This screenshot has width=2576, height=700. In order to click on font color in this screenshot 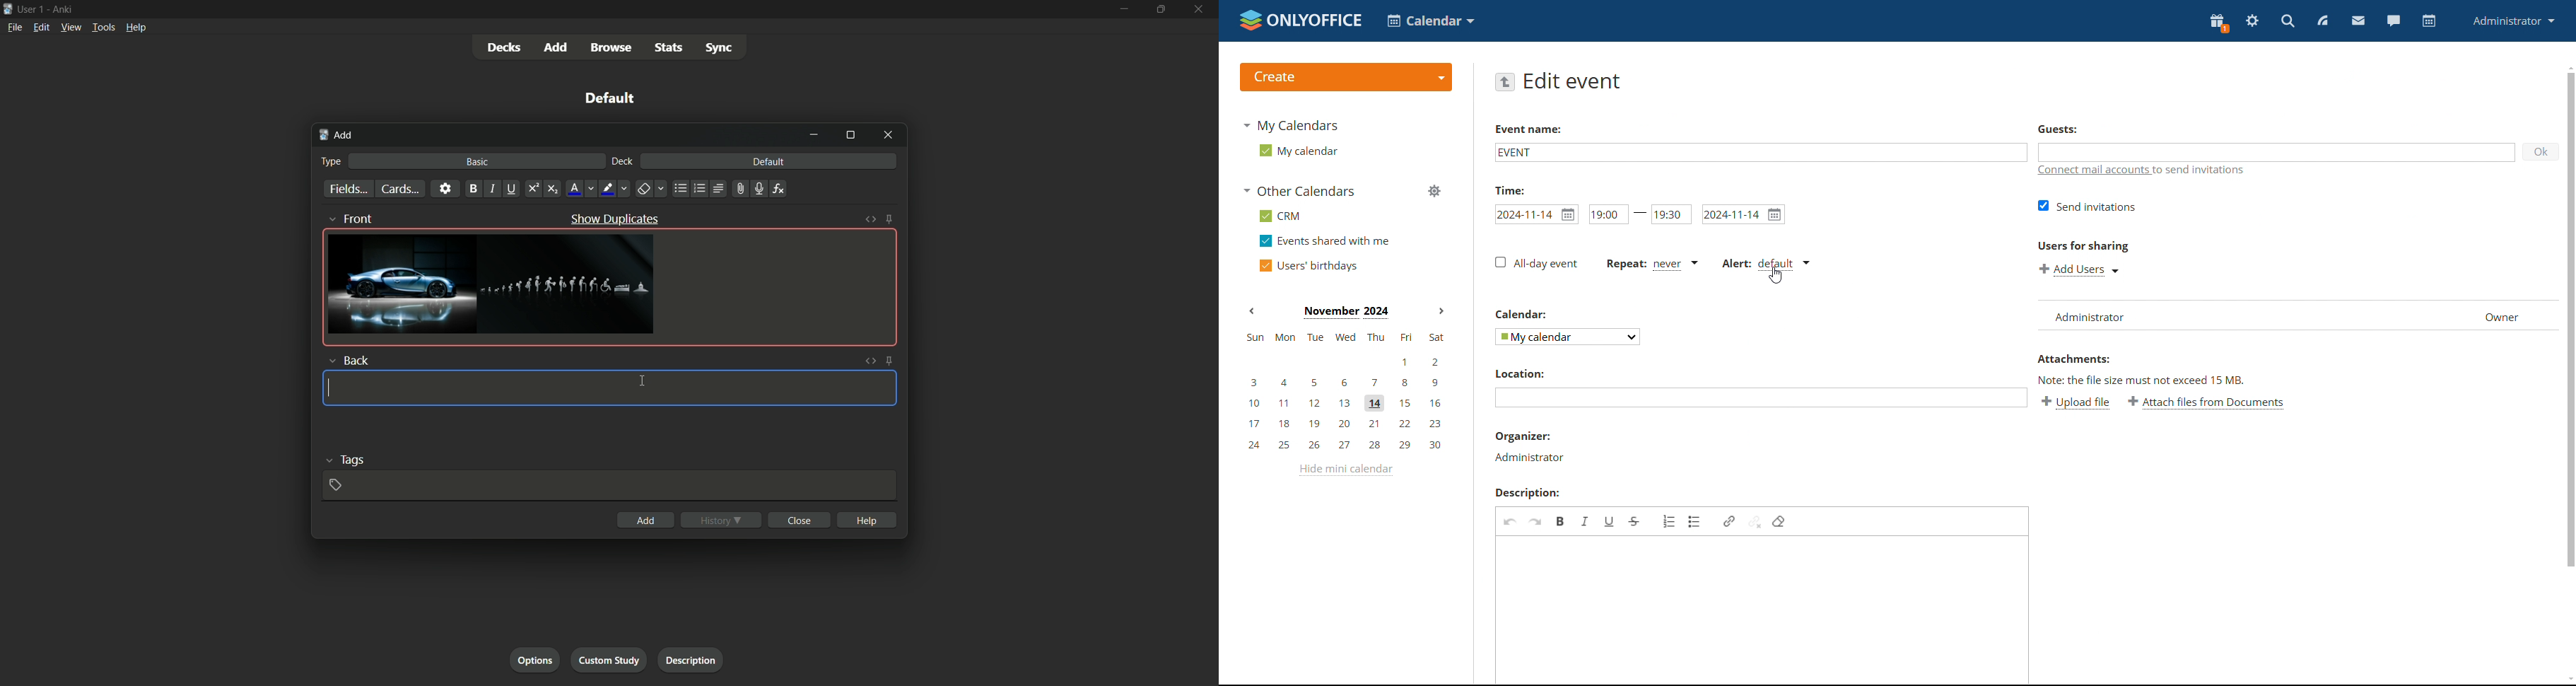, I will do `click(581, 188)`.